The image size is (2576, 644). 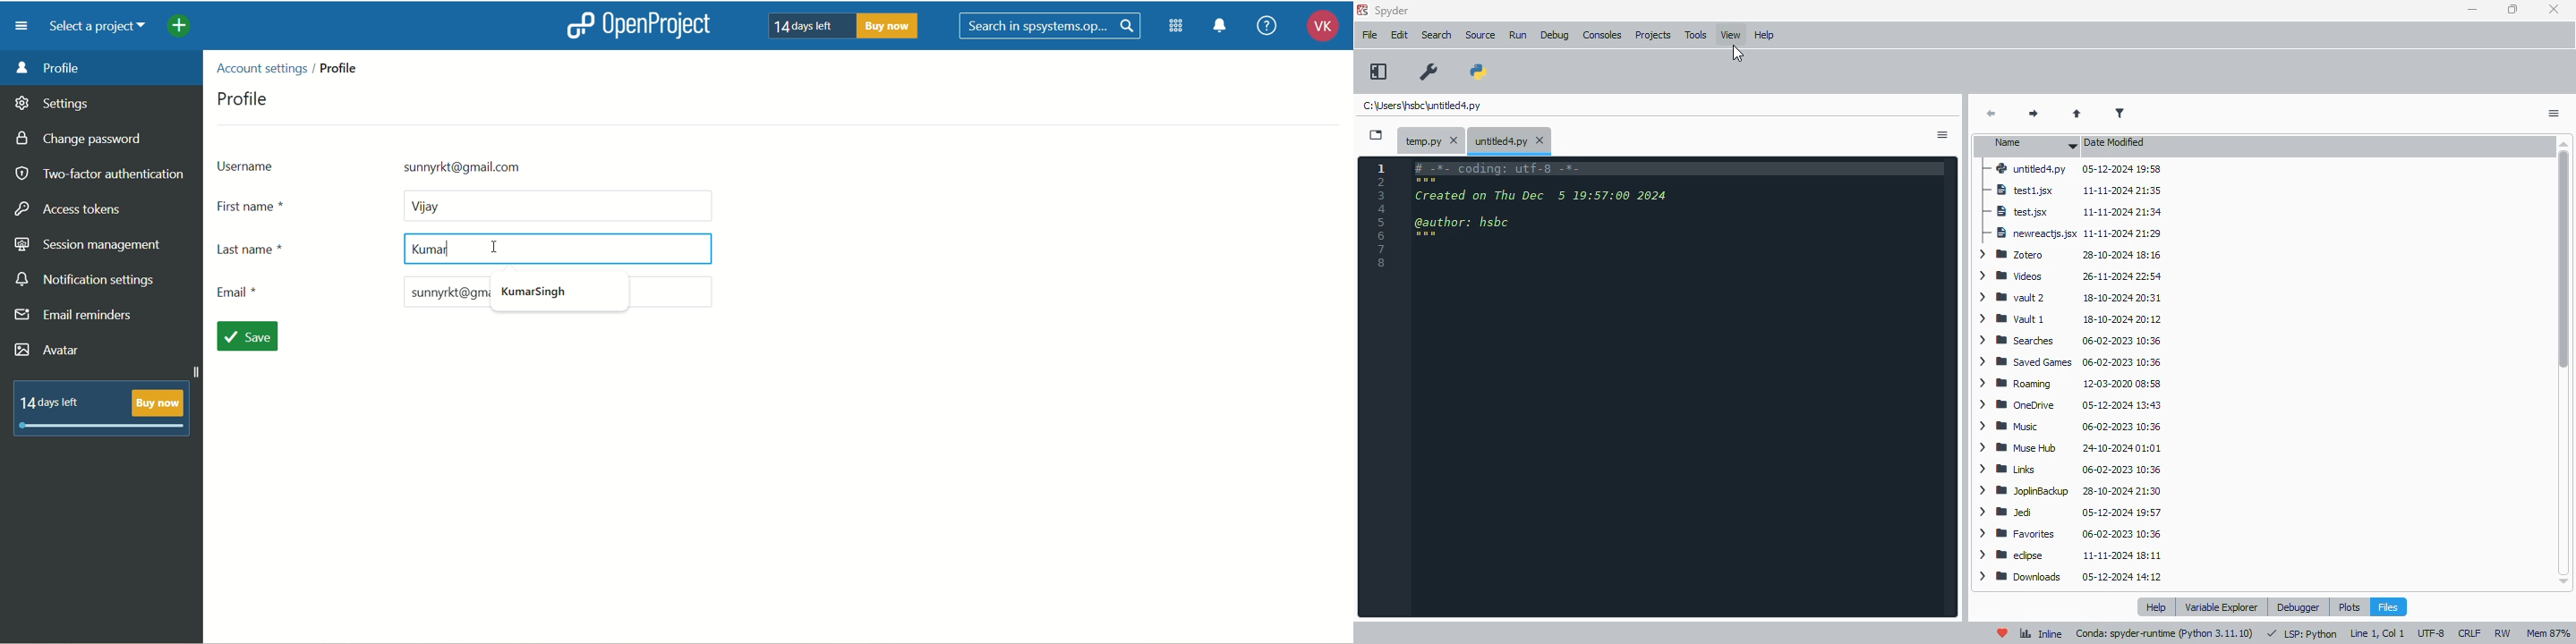 I want to click on UTF-8, so click(x=2433, y=633).